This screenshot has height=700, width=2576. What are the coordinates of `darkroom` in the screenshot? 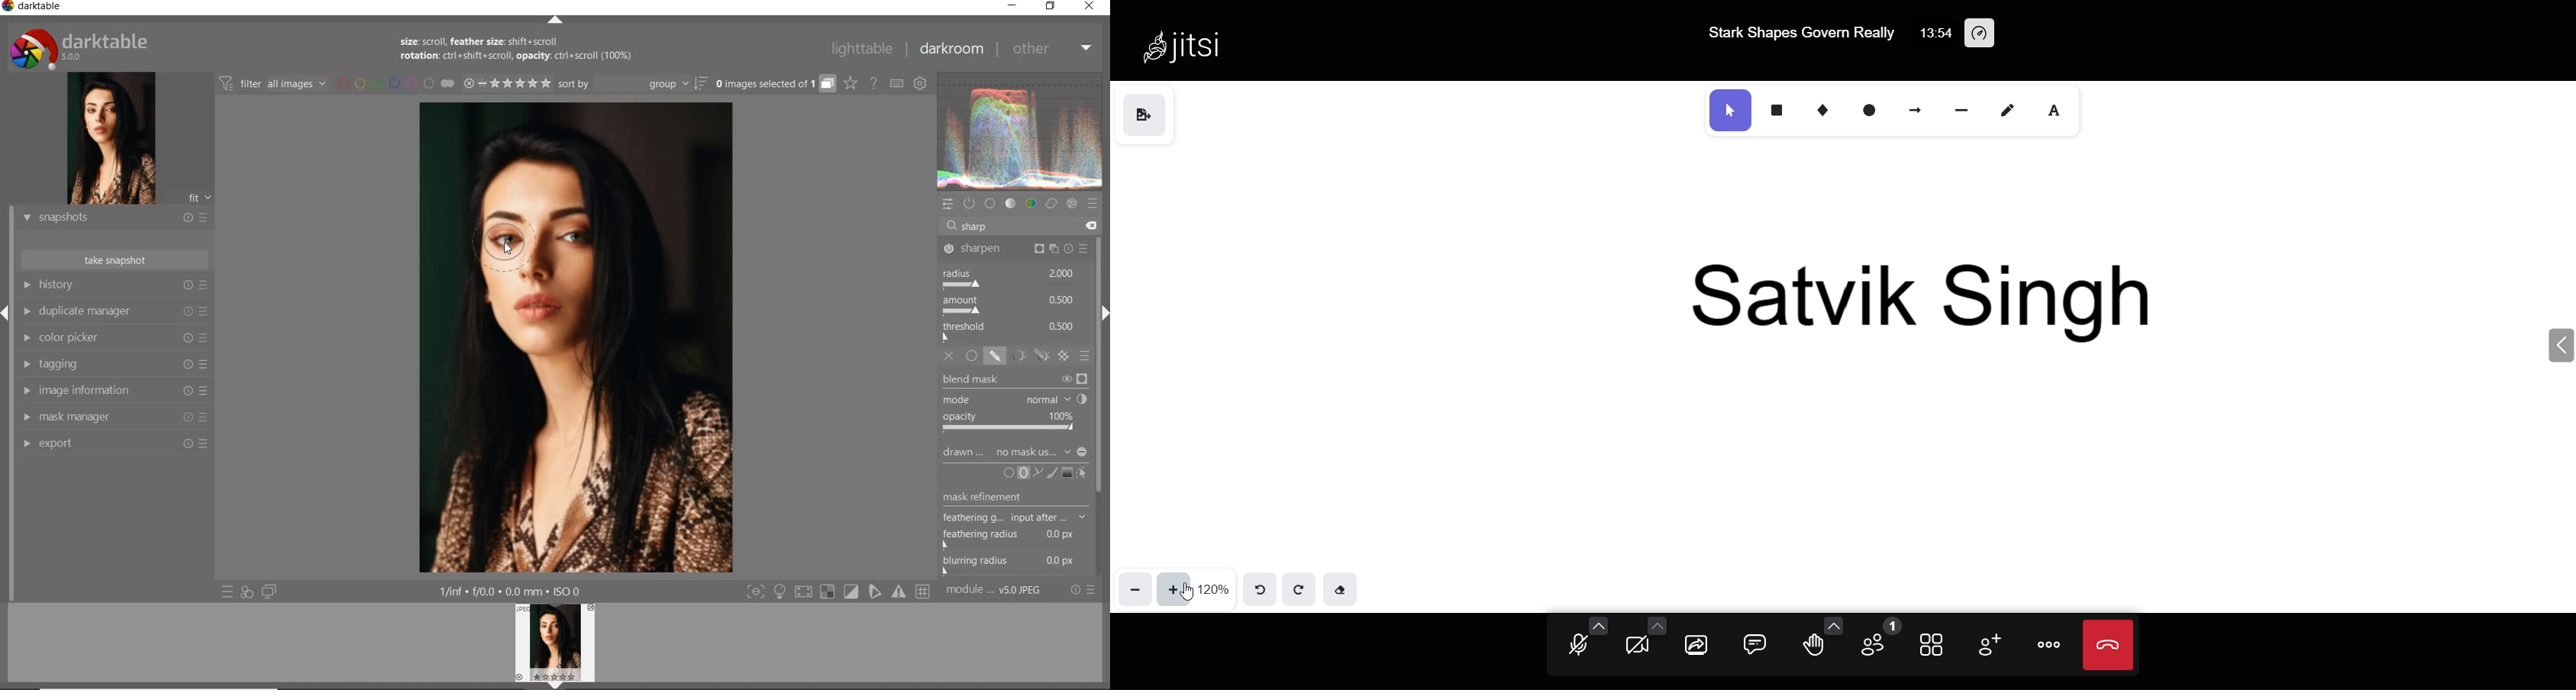 It's located at (949, 48).